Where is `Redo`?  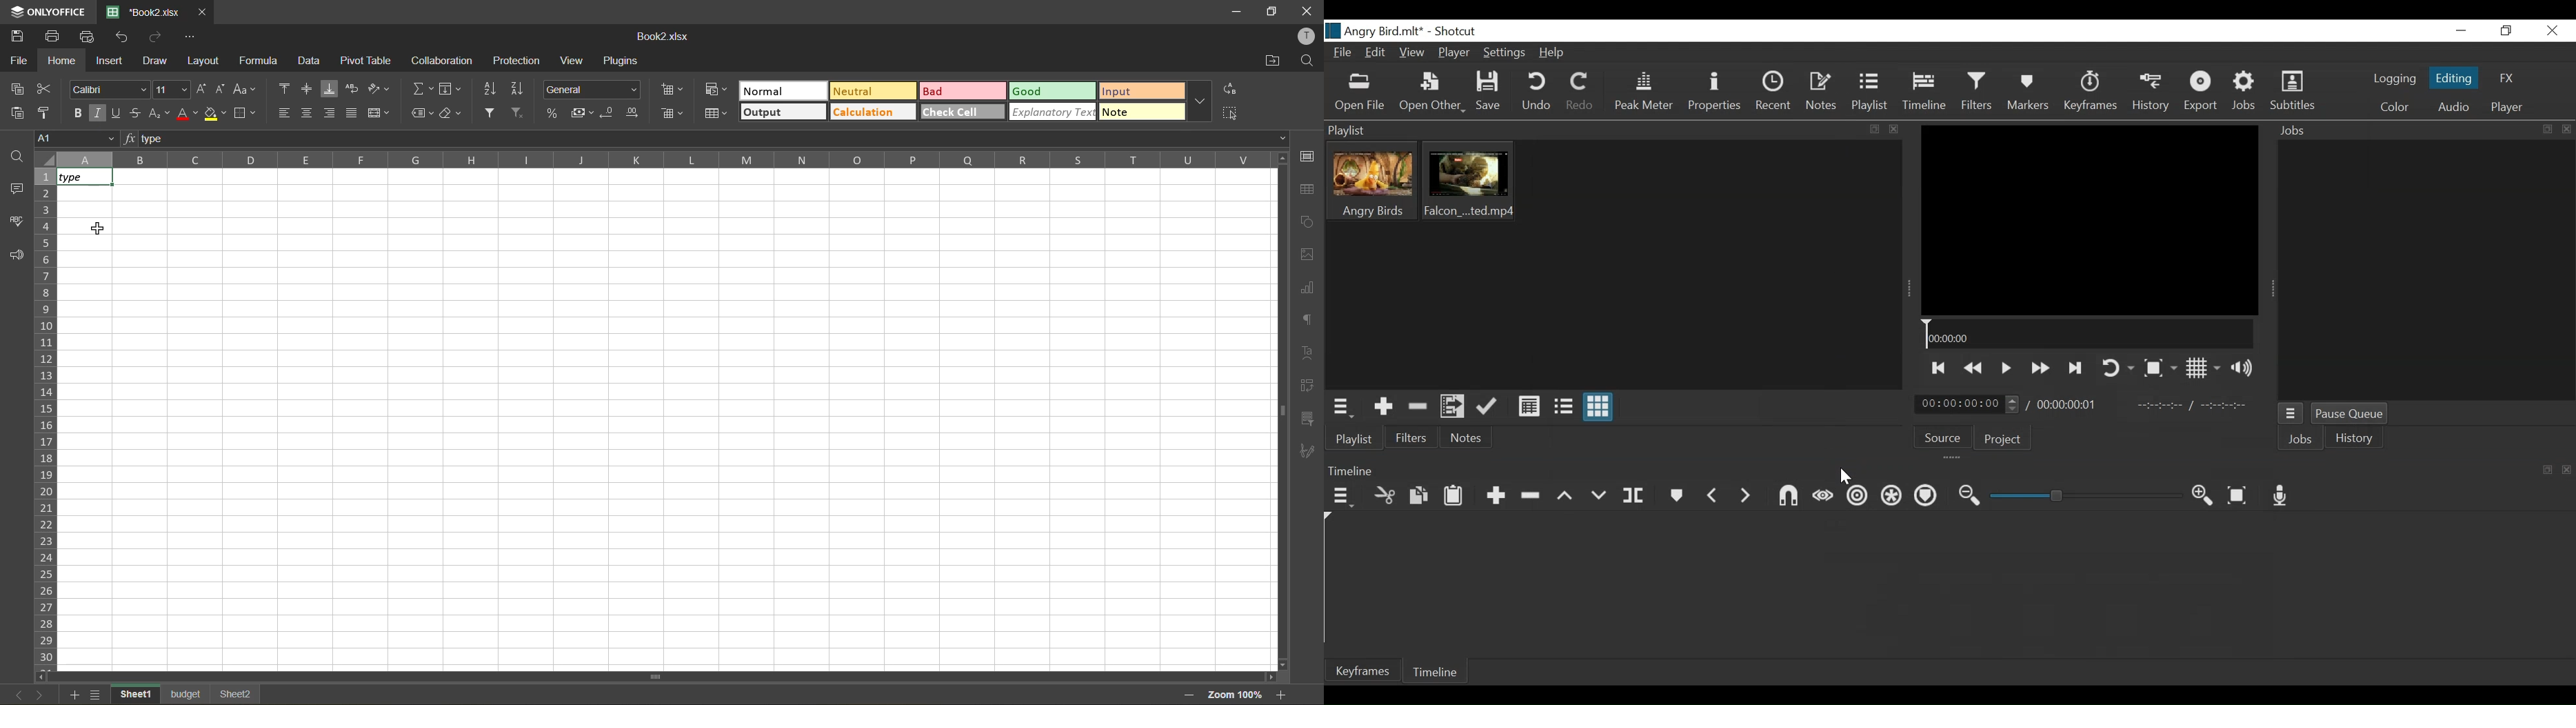 Redo is located at coordinates (1581, 92).